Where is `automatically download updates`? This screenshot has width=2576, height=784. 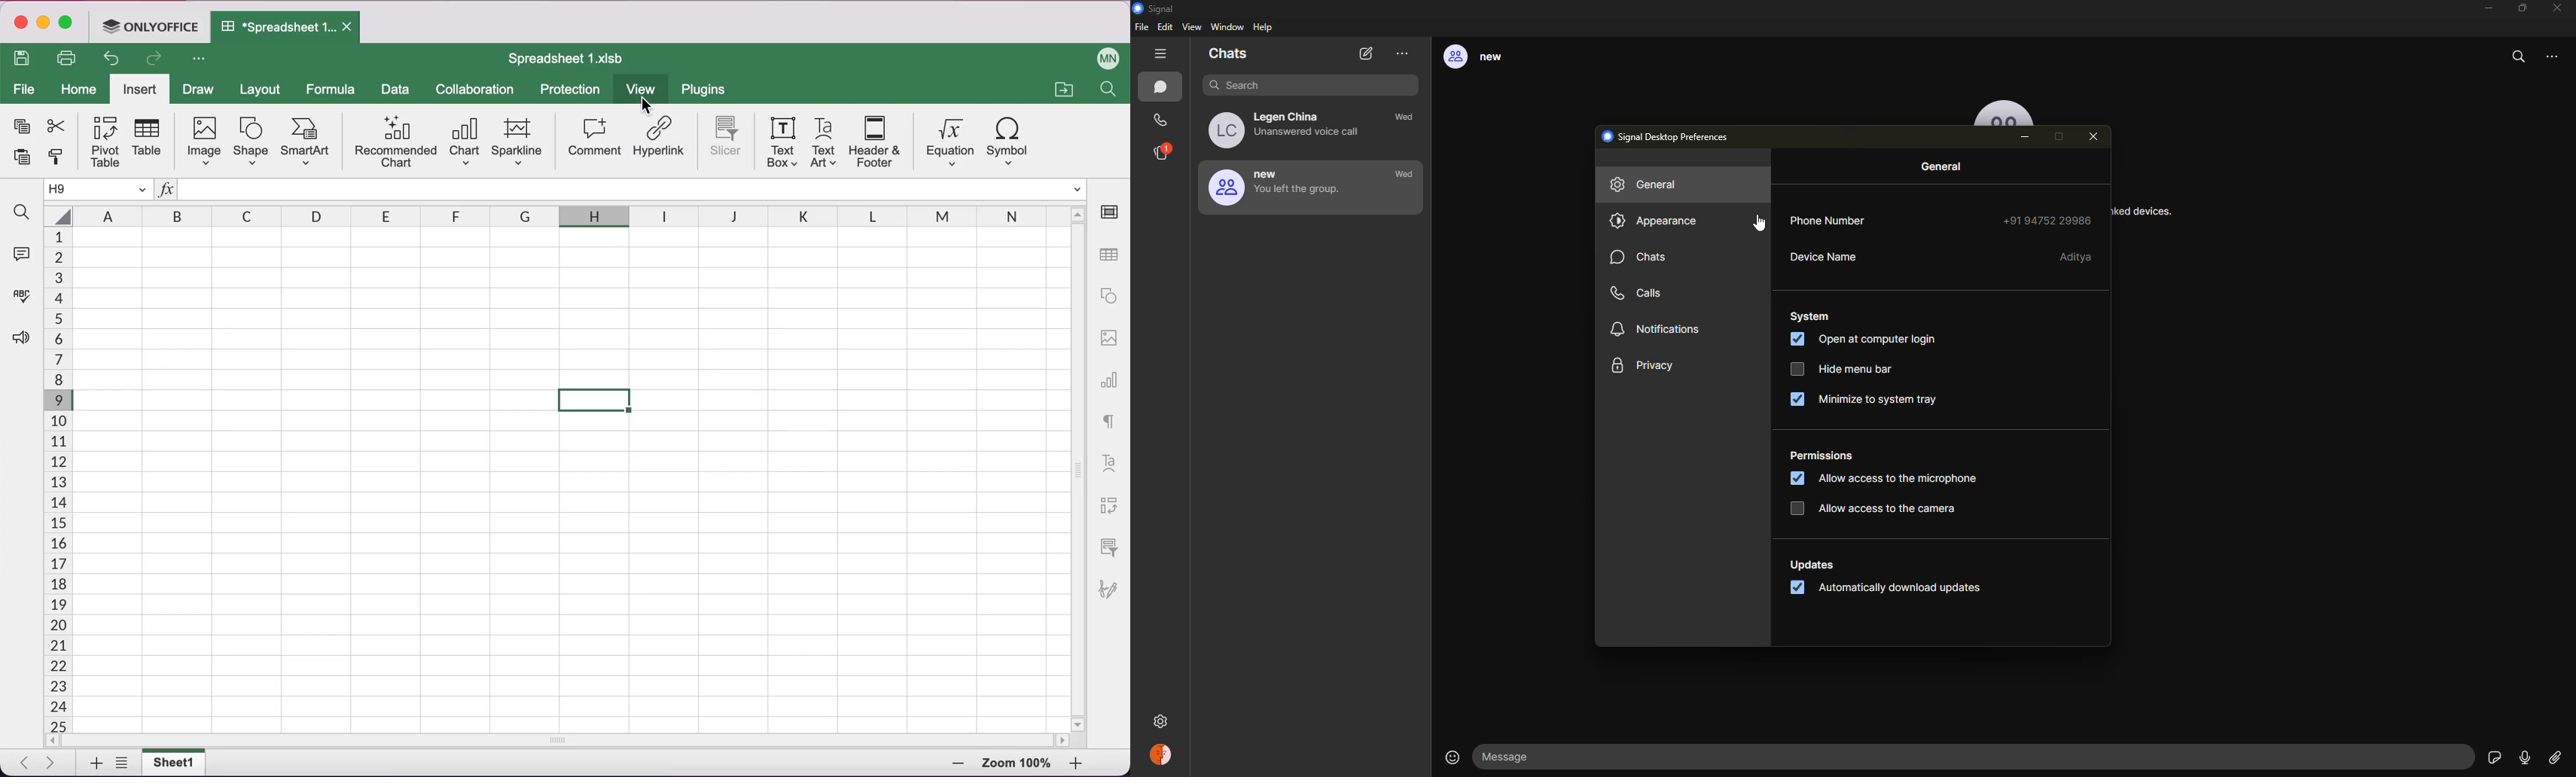
automatically download updates is located at coordinates (1895, 591).